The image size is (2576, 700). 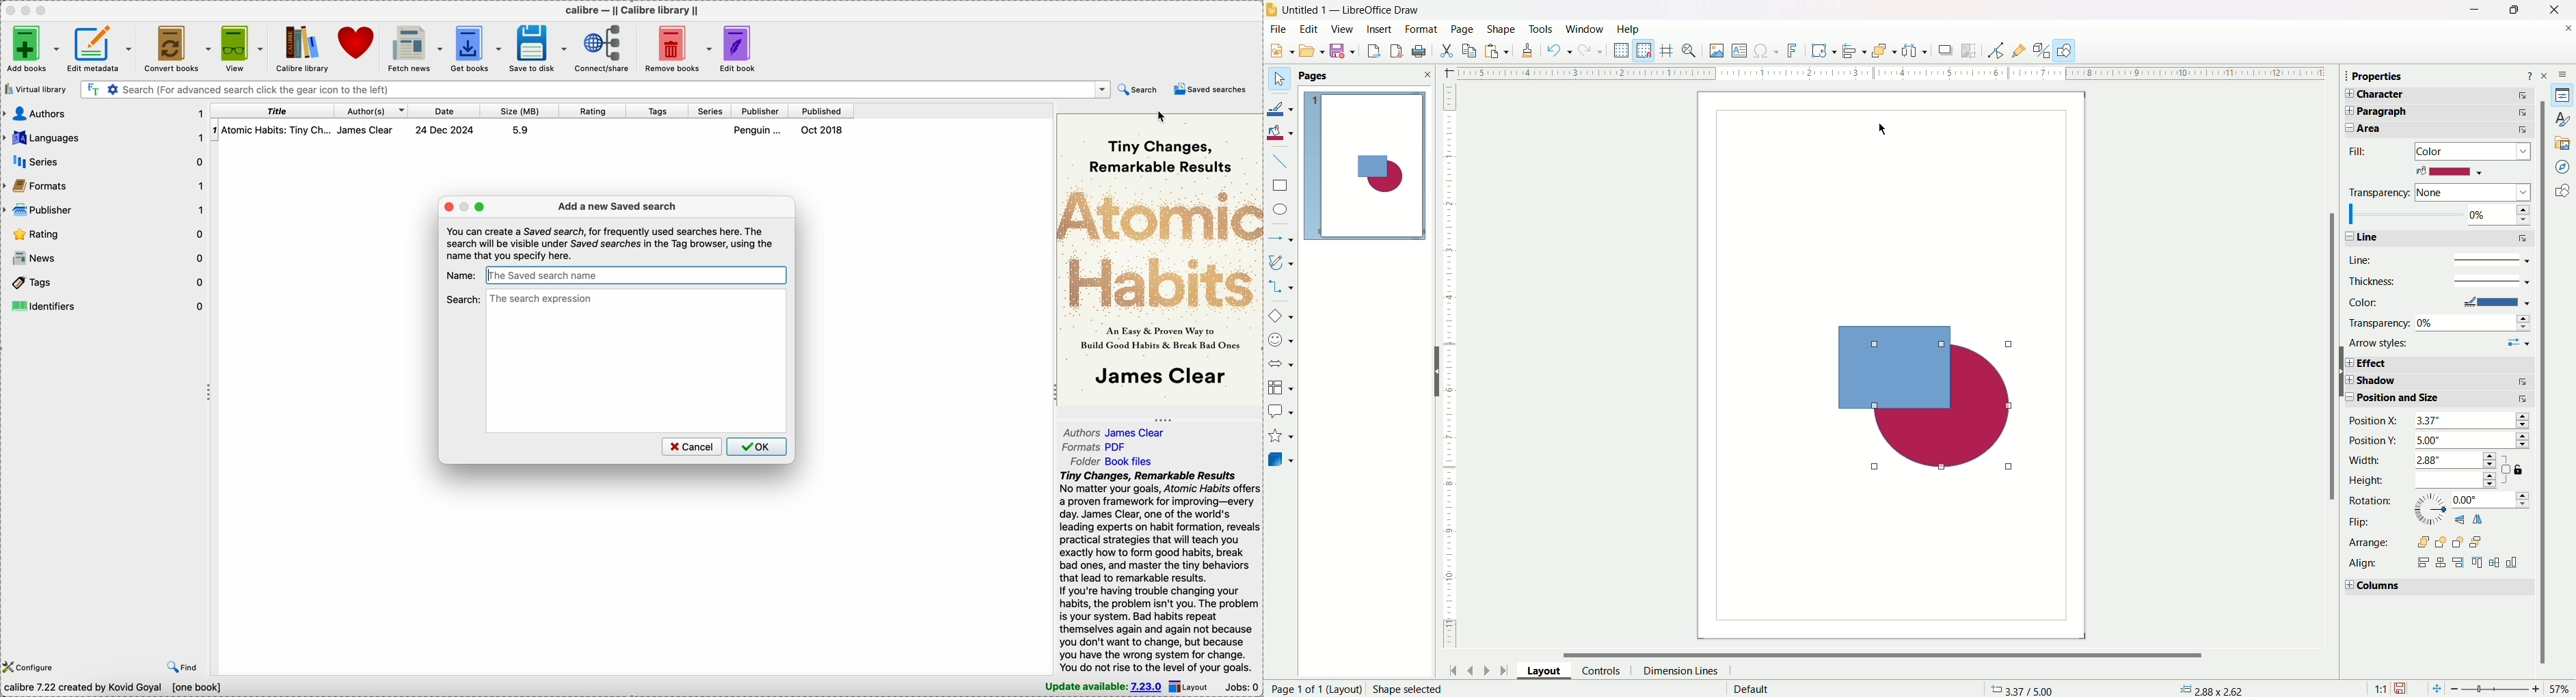 What do you see at coordinates (1280, 185) in the screenshot?
I see `rectangle` at bounding box center [1280, 185].